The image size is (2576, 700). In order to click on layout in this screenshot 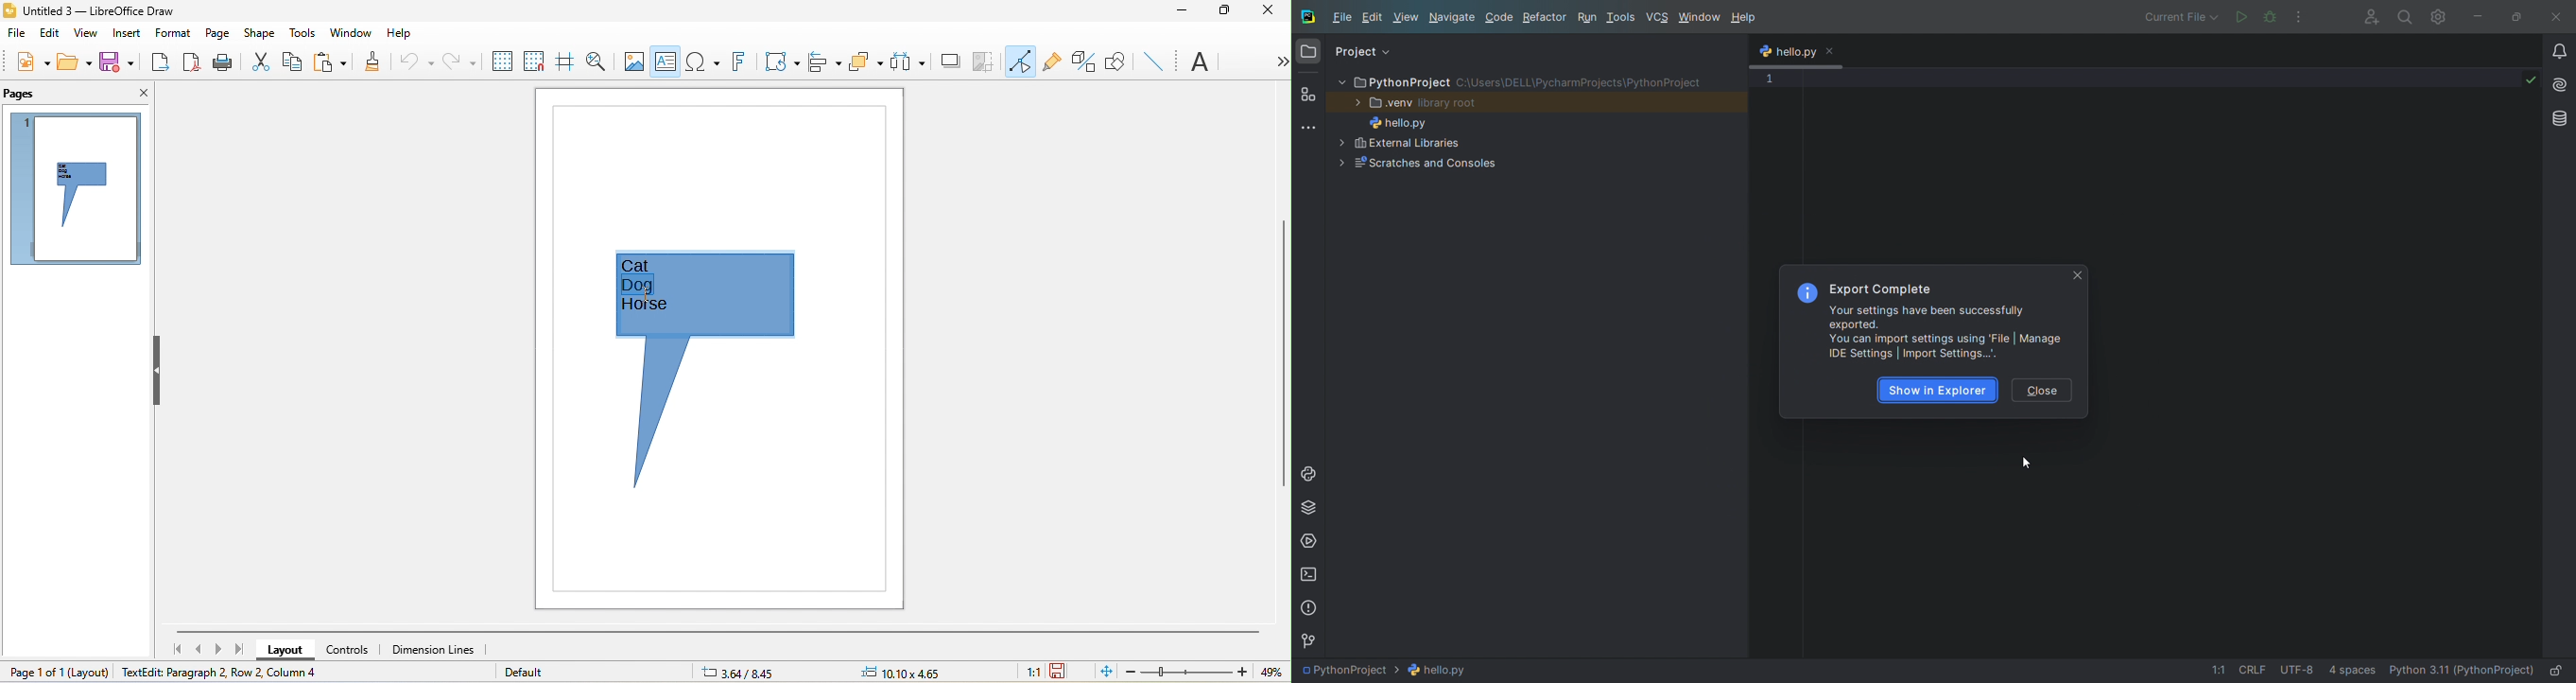, I will do `click(92, 670)`.